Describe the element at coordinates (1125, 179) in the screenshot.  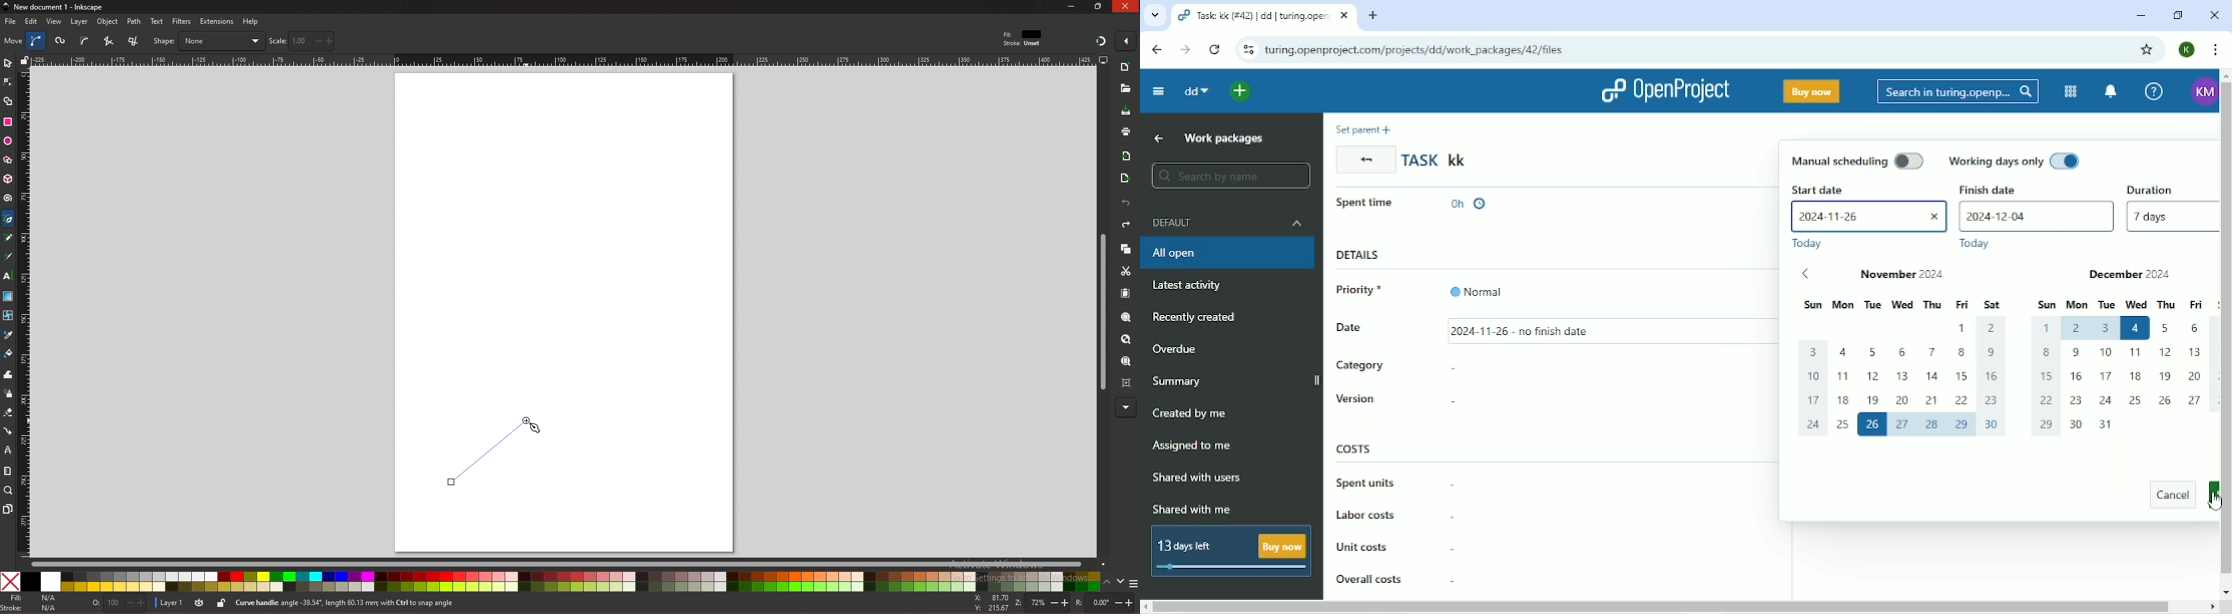
I see `export` at that location.